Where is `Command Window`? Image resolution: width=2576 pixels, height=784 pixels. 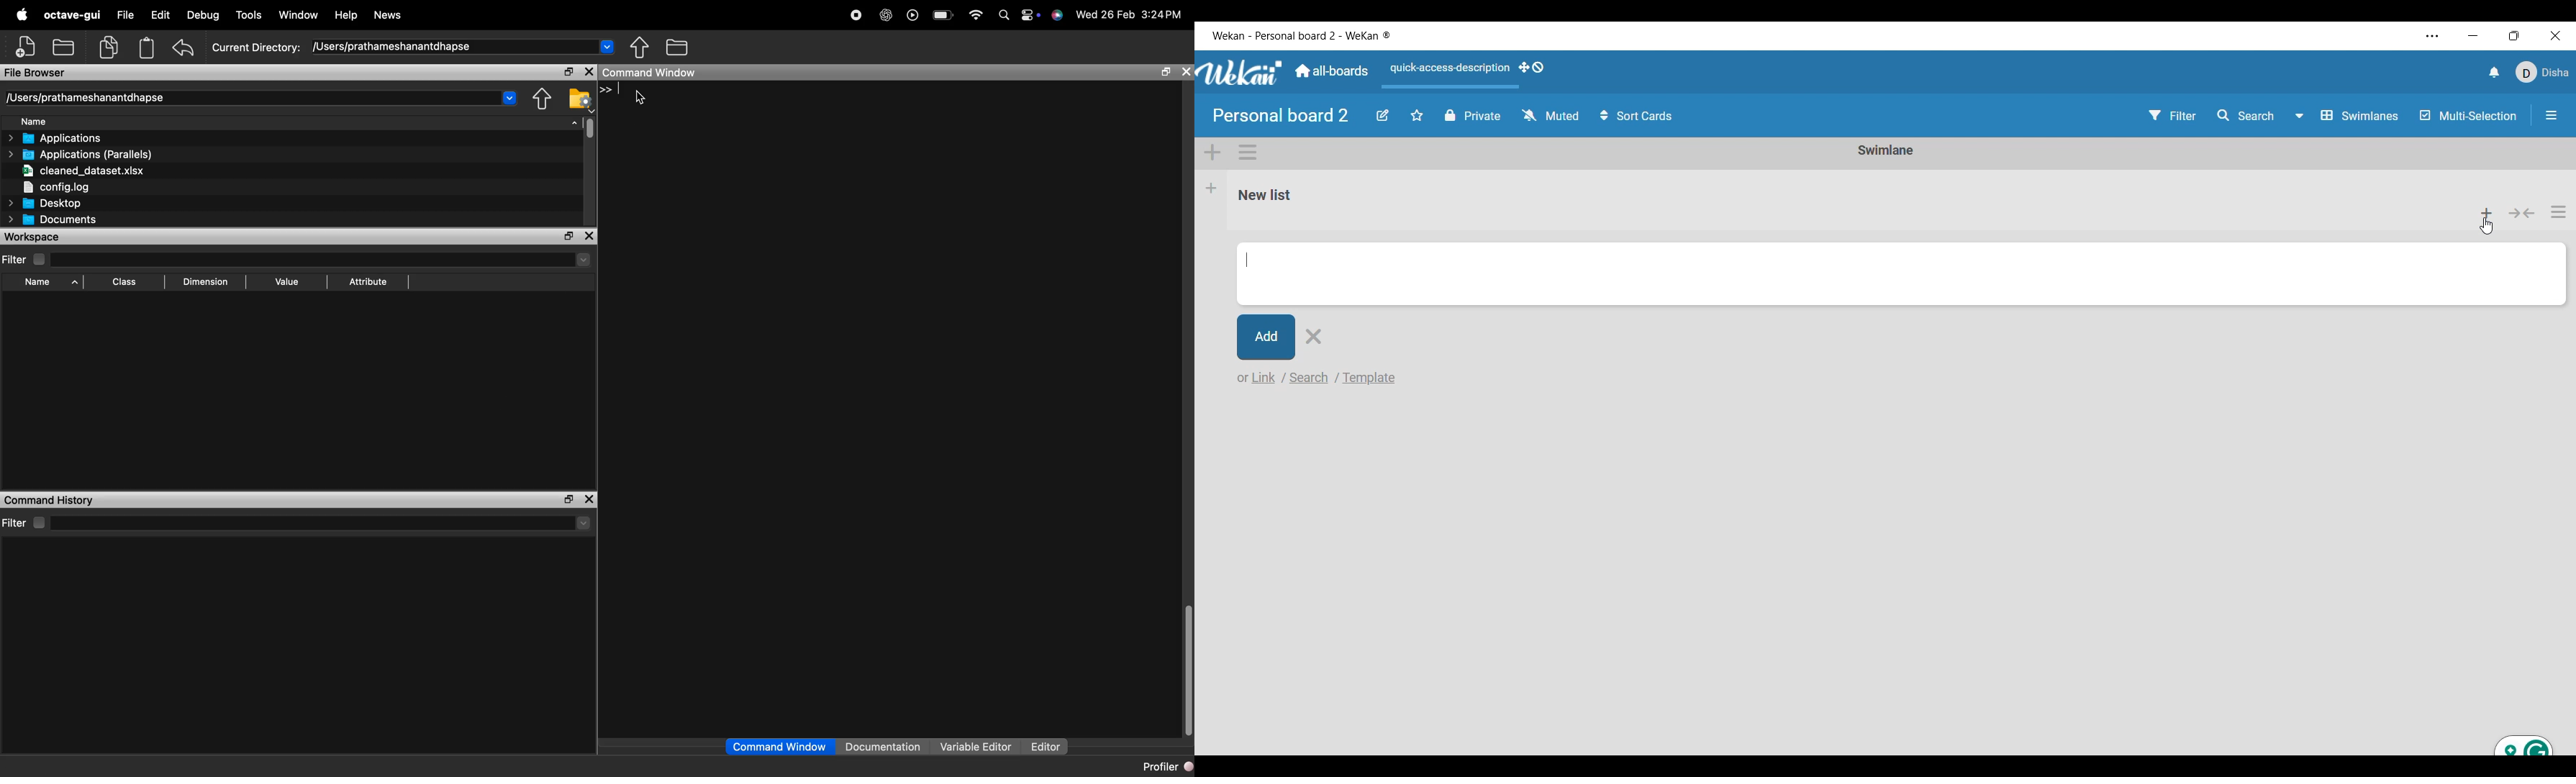 Command Window is located at coordinates (652, 72).